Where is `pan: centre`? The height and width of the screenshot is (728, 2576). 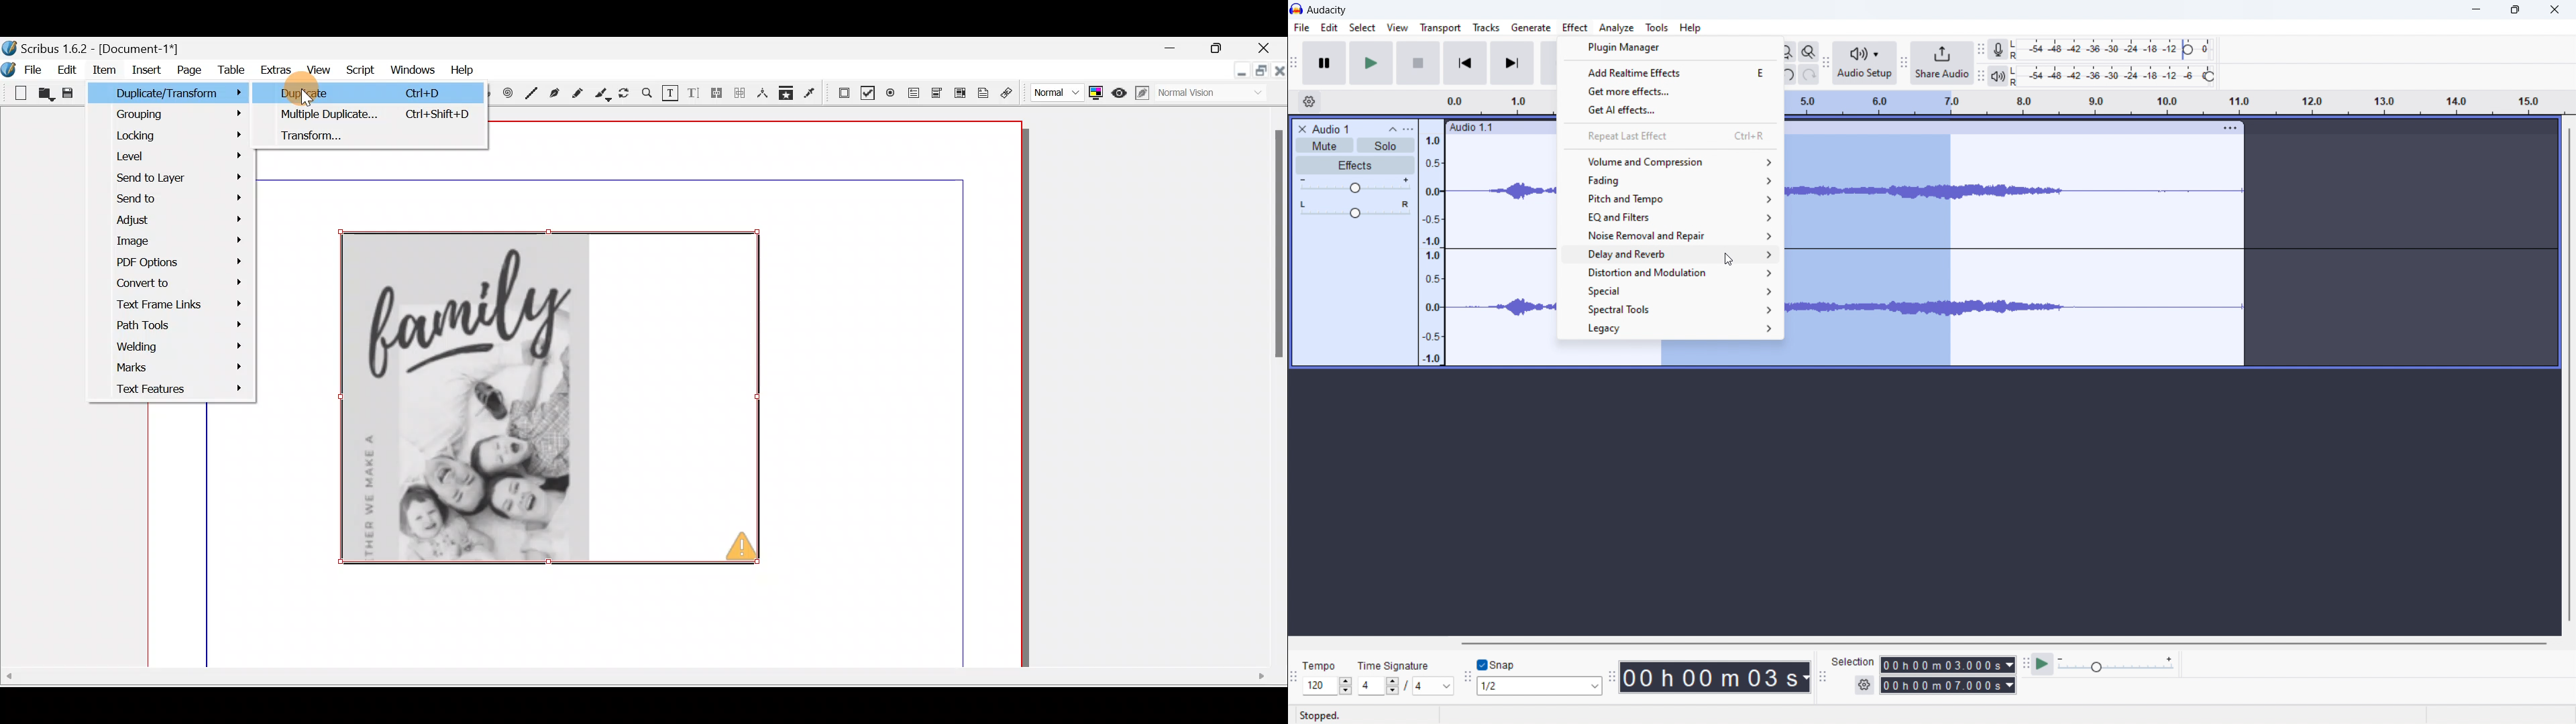
pan: centre is located at coordinates (1355, 212).